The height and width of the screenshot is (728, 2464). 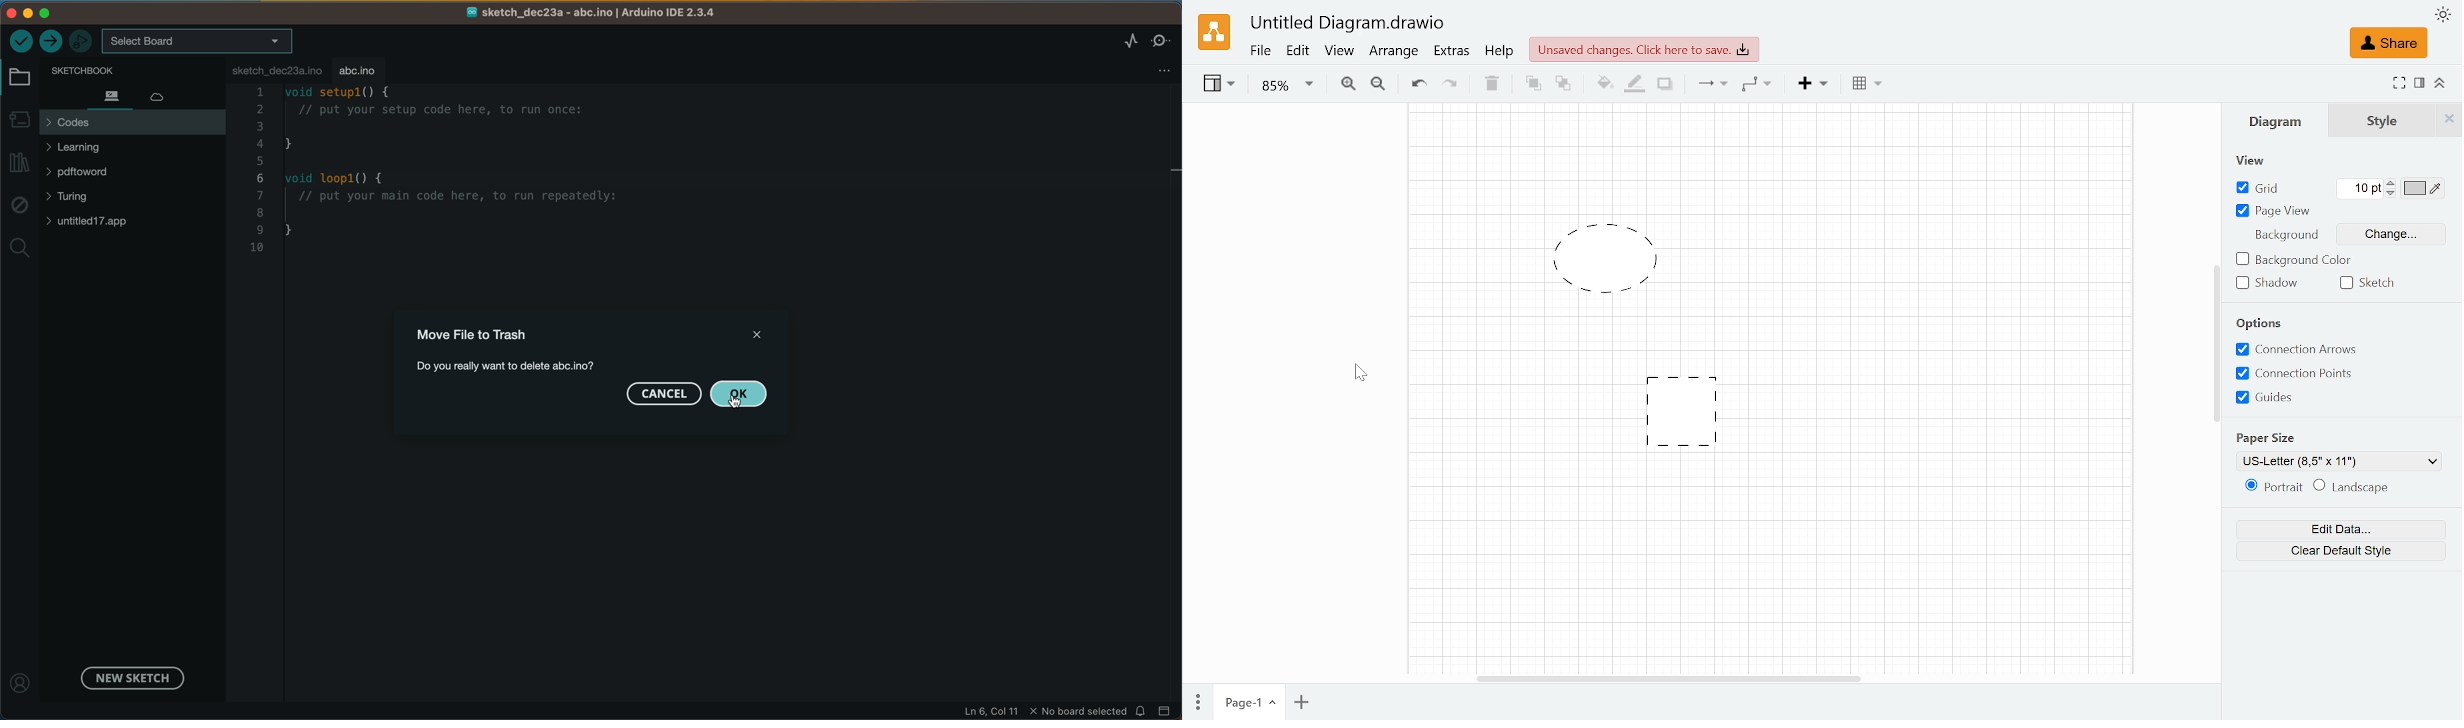 I want to click on Fill line, so click(x=1632, y=85).